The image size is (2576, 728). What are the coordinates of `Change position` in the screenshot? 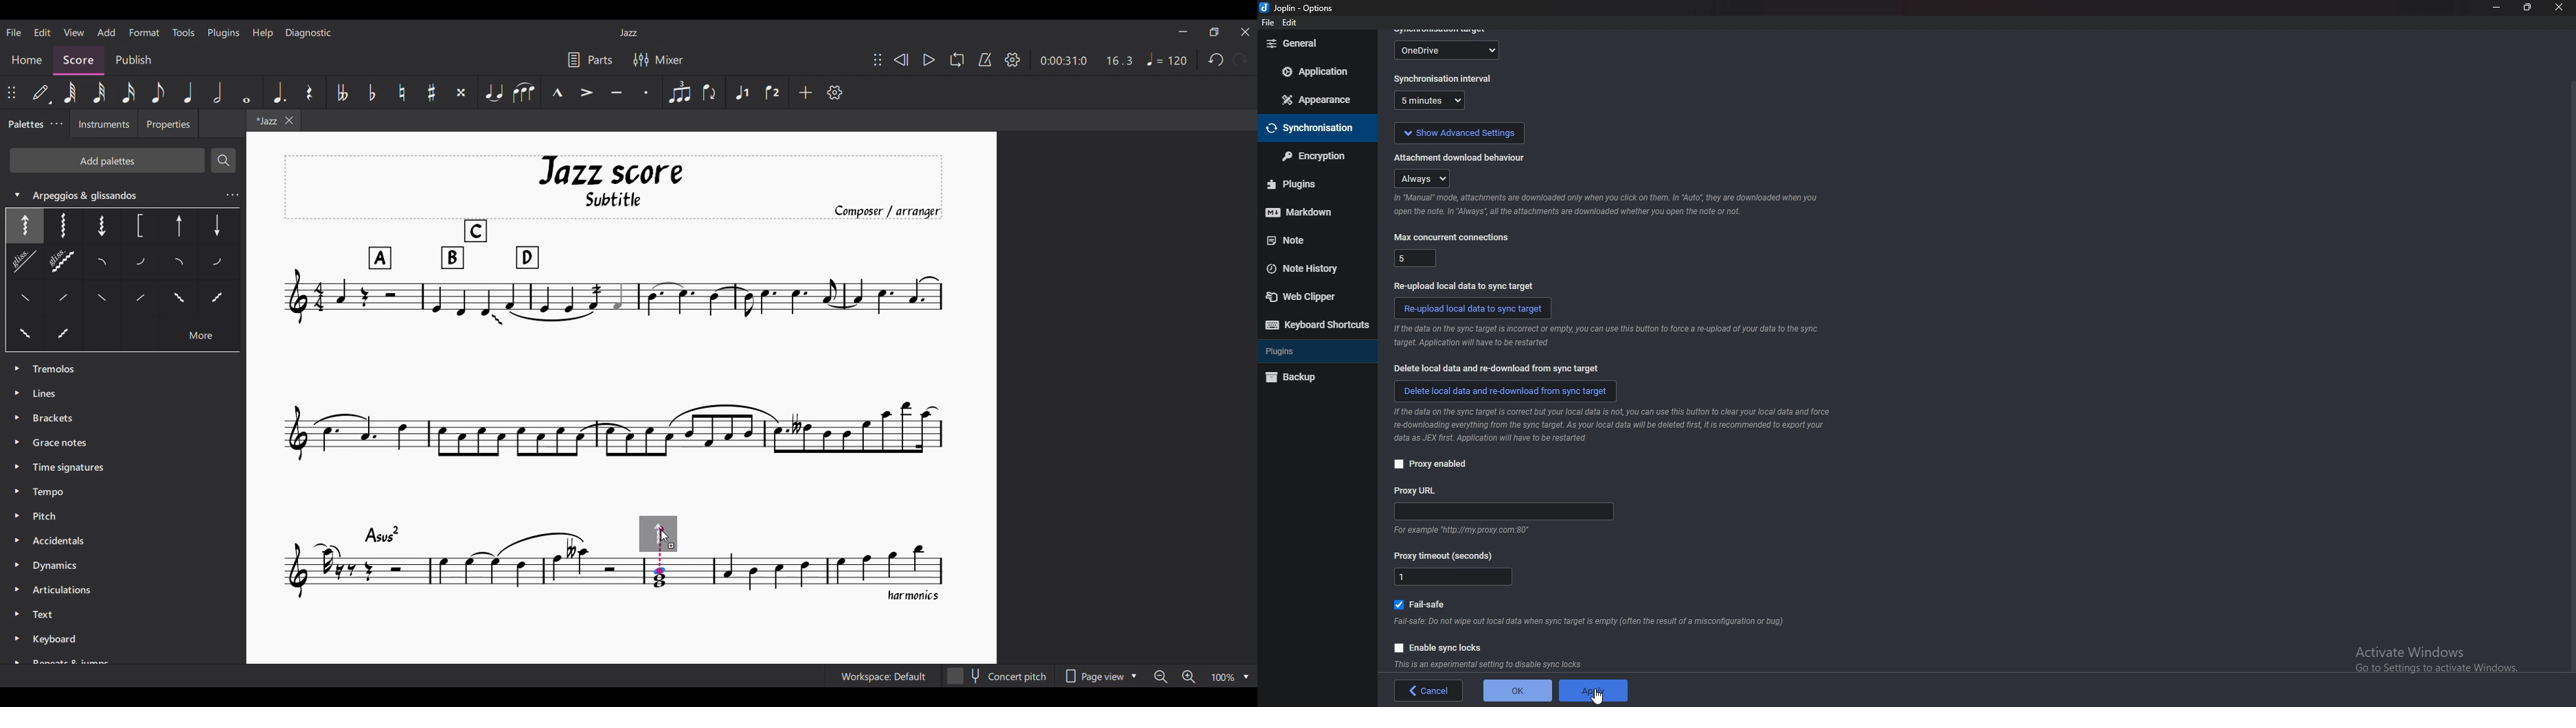 It's located at (878, 60).